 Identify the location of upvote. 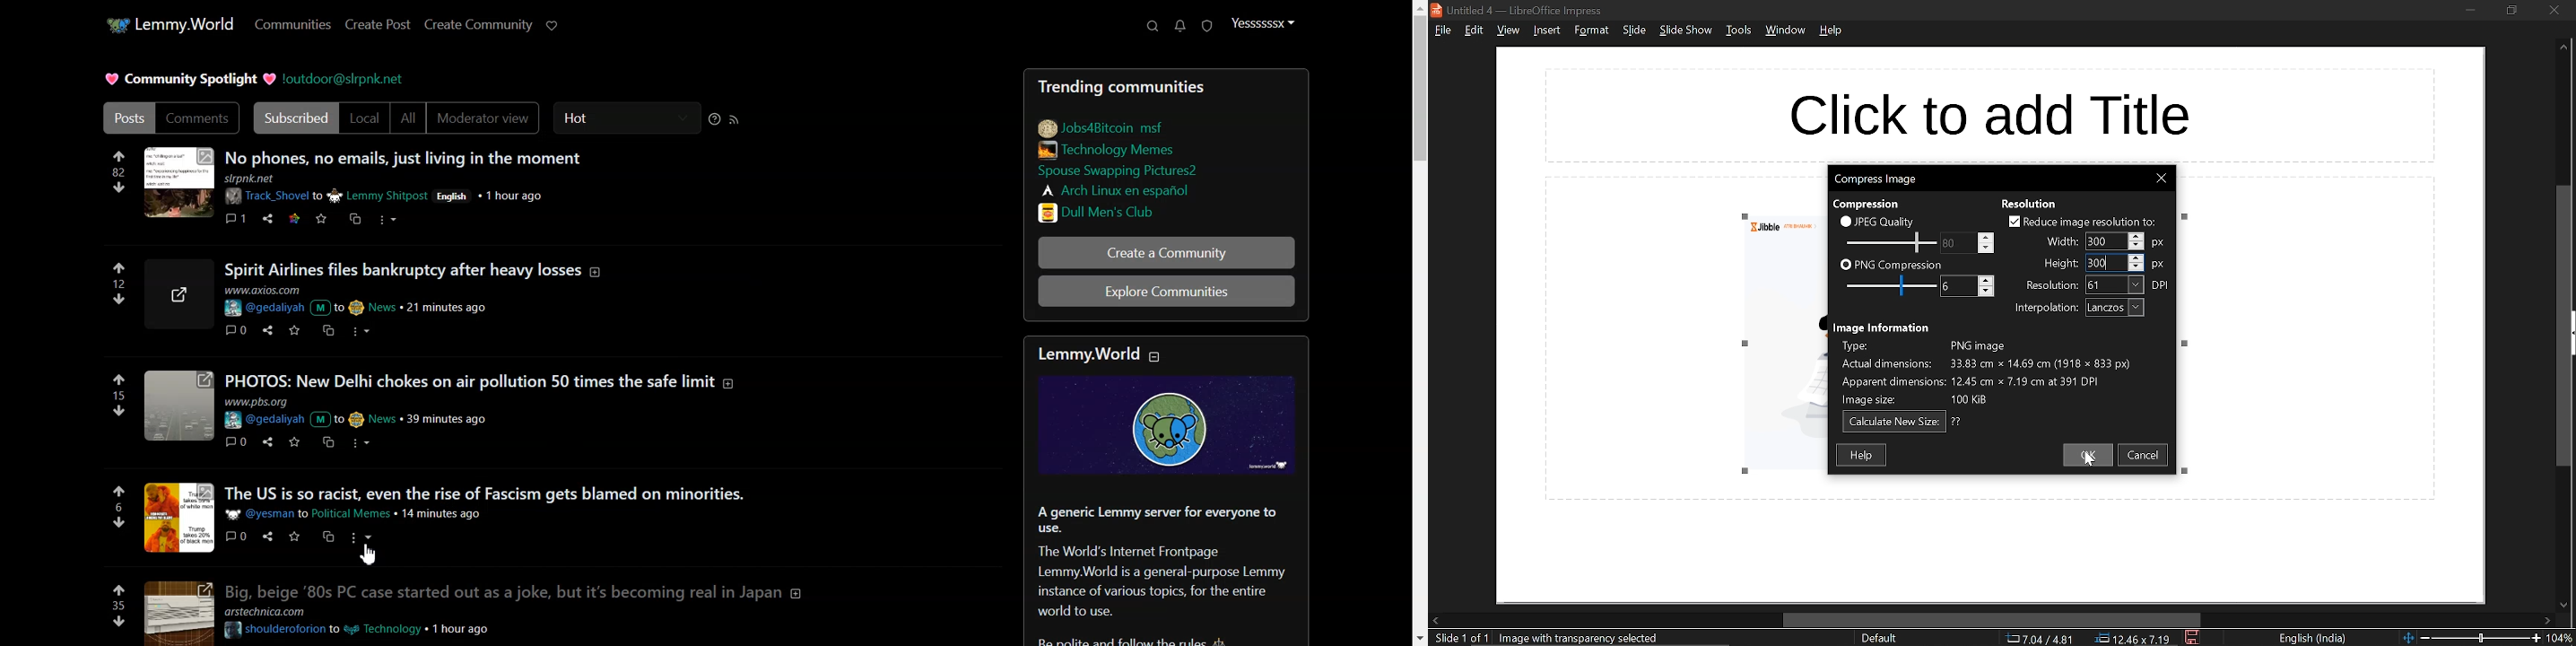
(120, 491).